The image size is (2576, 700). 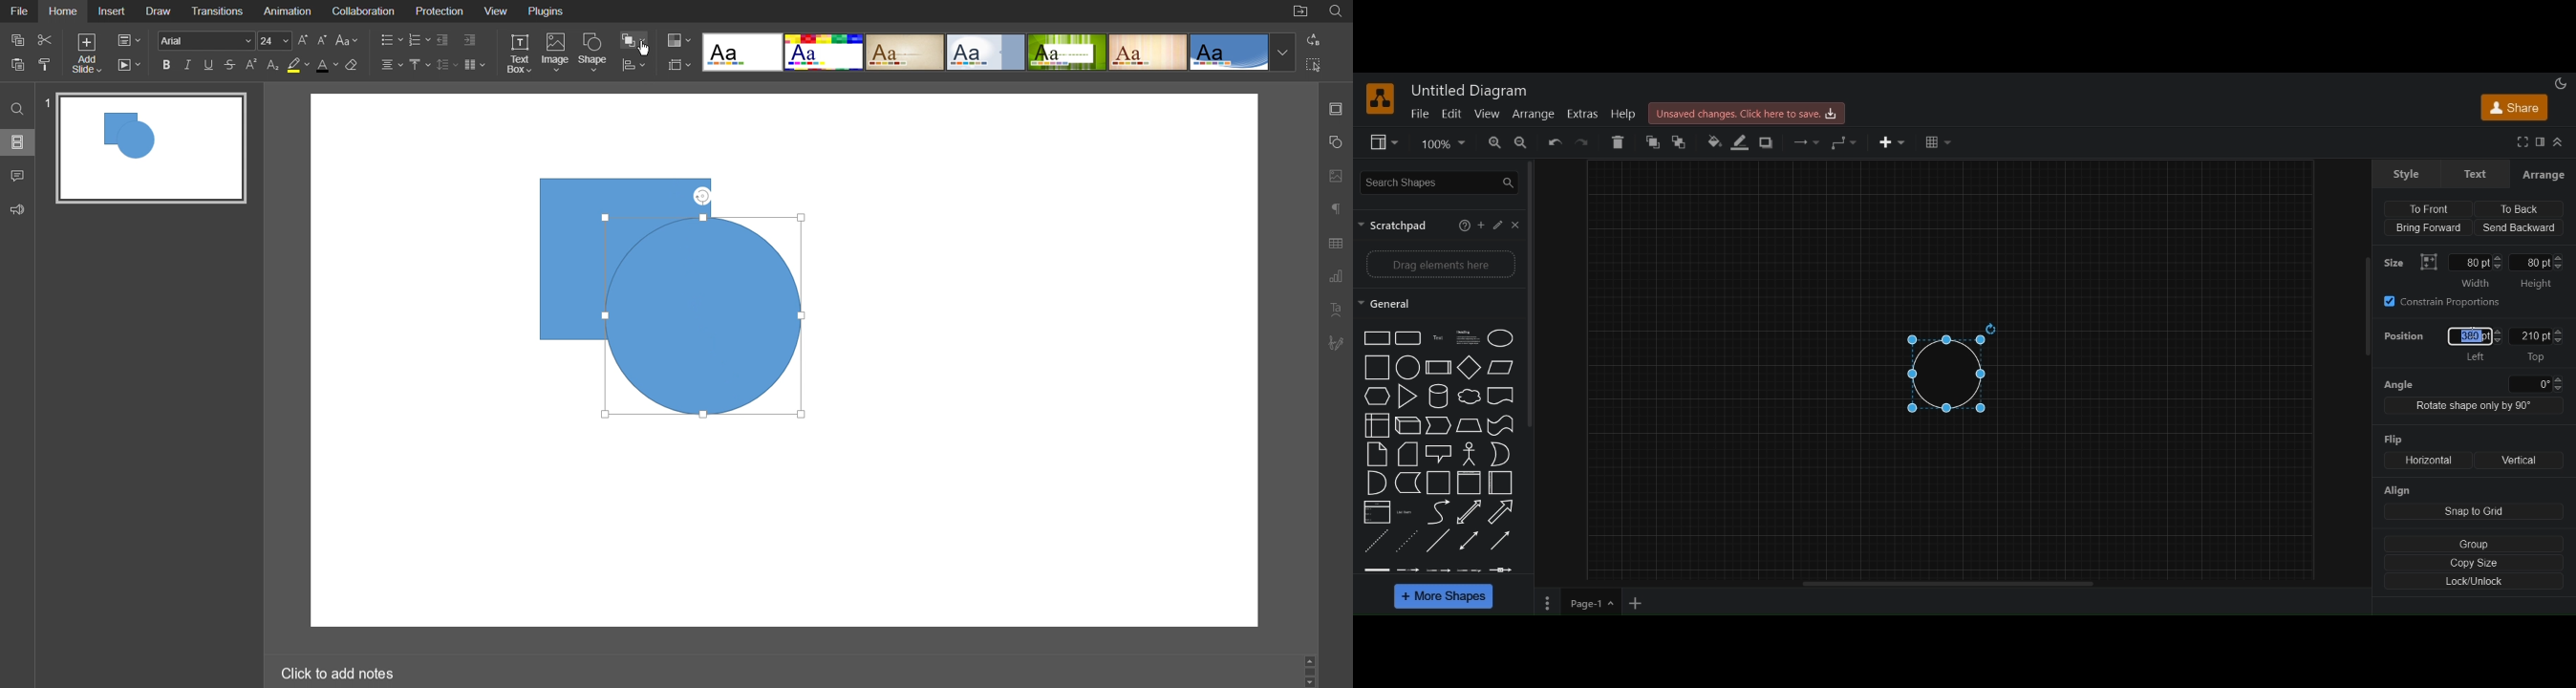 I want to click on Template Dropdown, so click(x=1283, y=51).